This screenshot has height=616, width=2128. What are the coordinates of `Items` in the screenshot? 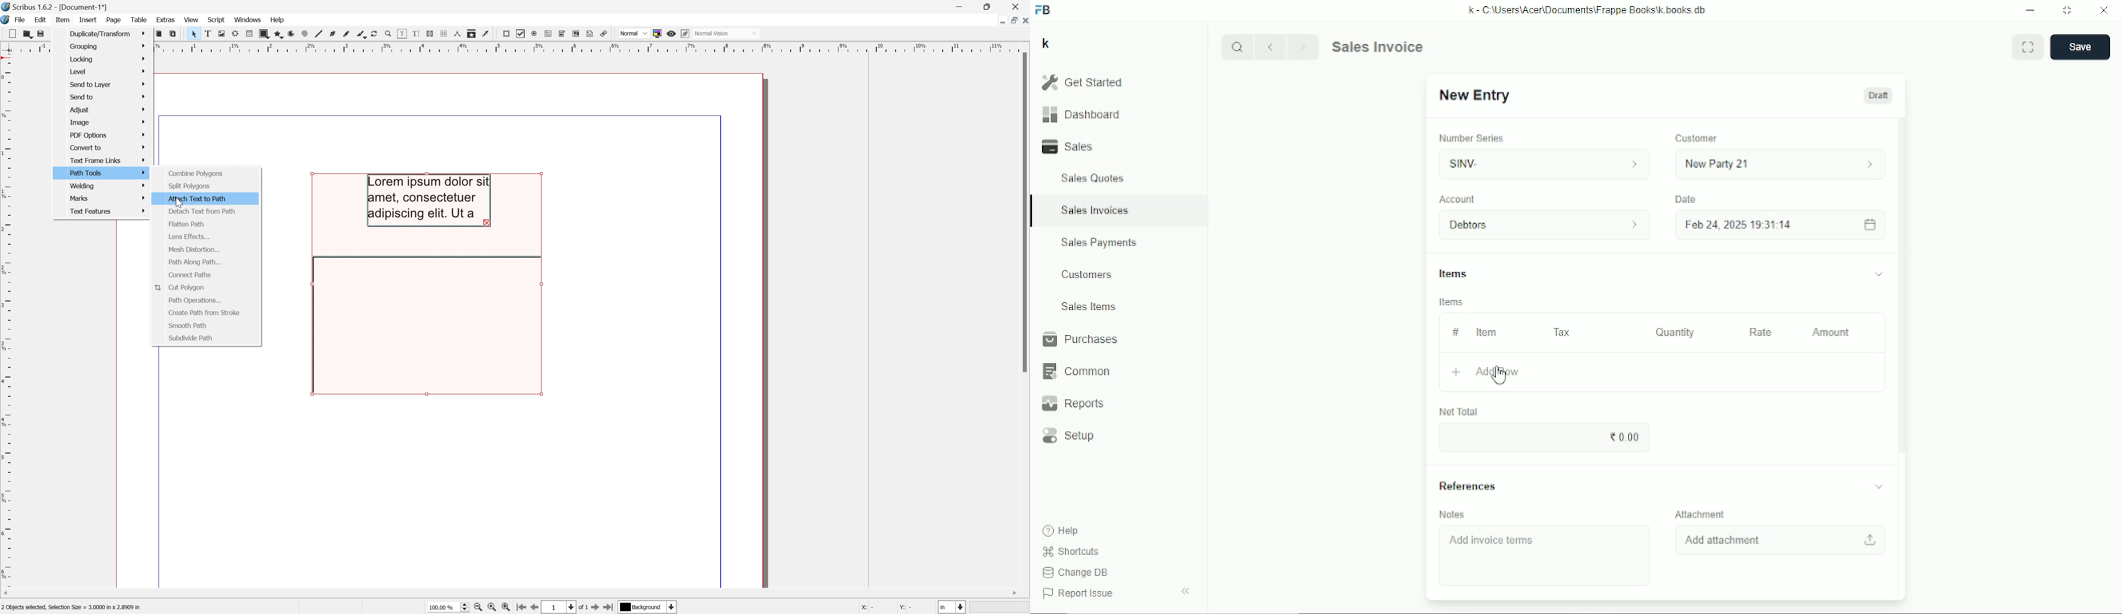 It's located at (1452, 302).